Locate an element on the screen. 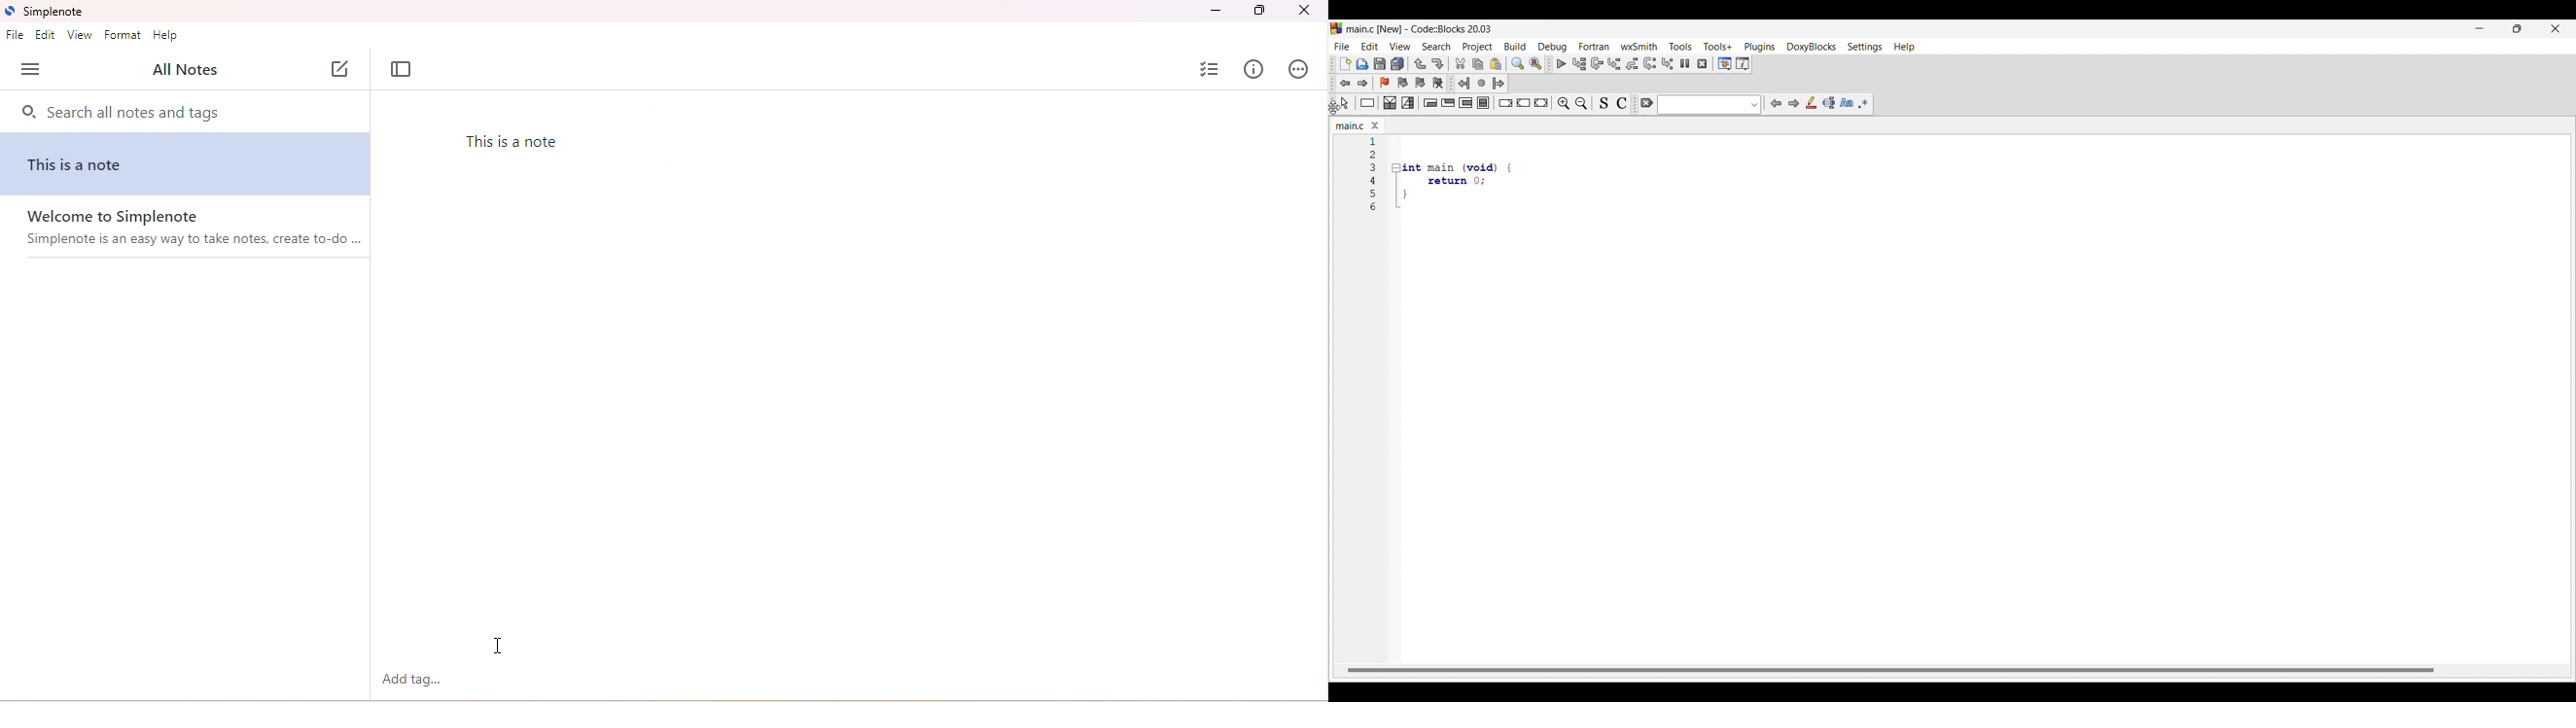 This screenshot has height=728, width=2576. wxSmith menu is located at coordinates (1639, 46).